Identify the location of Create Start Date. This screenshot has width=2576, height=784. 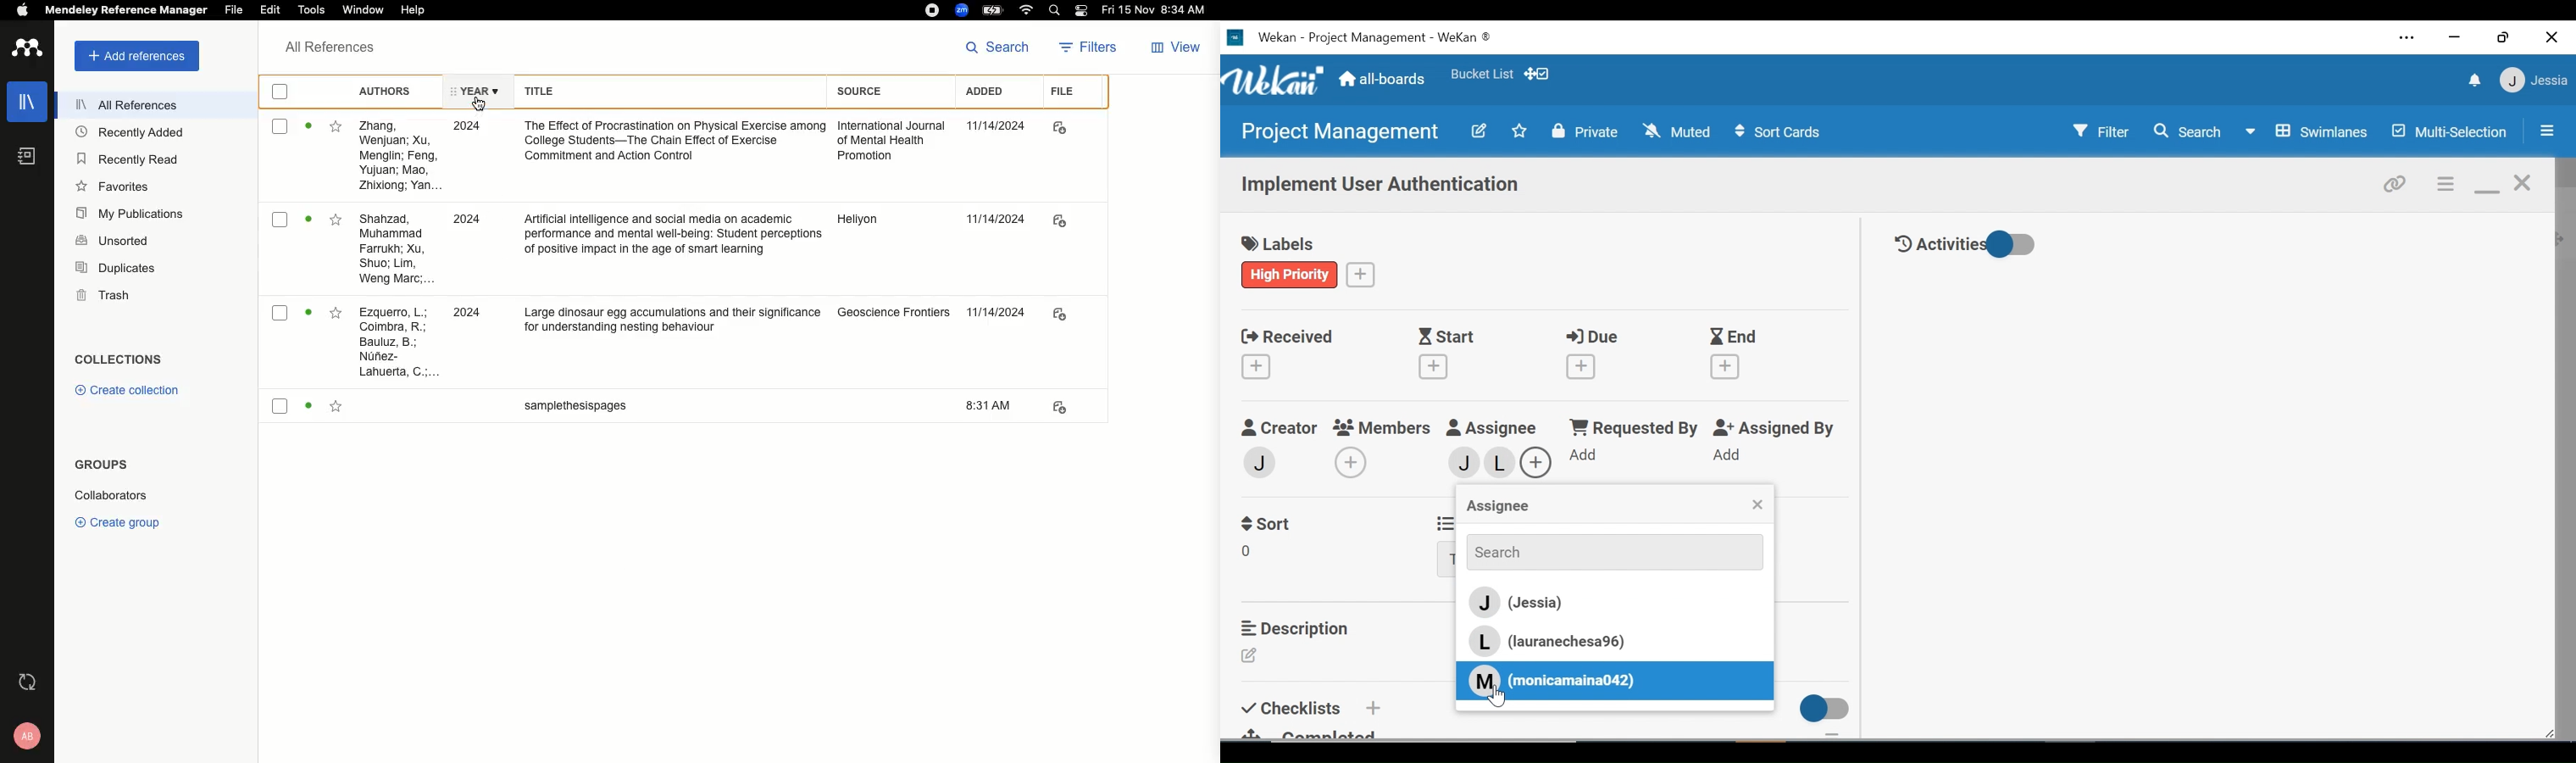
(1433, 367).